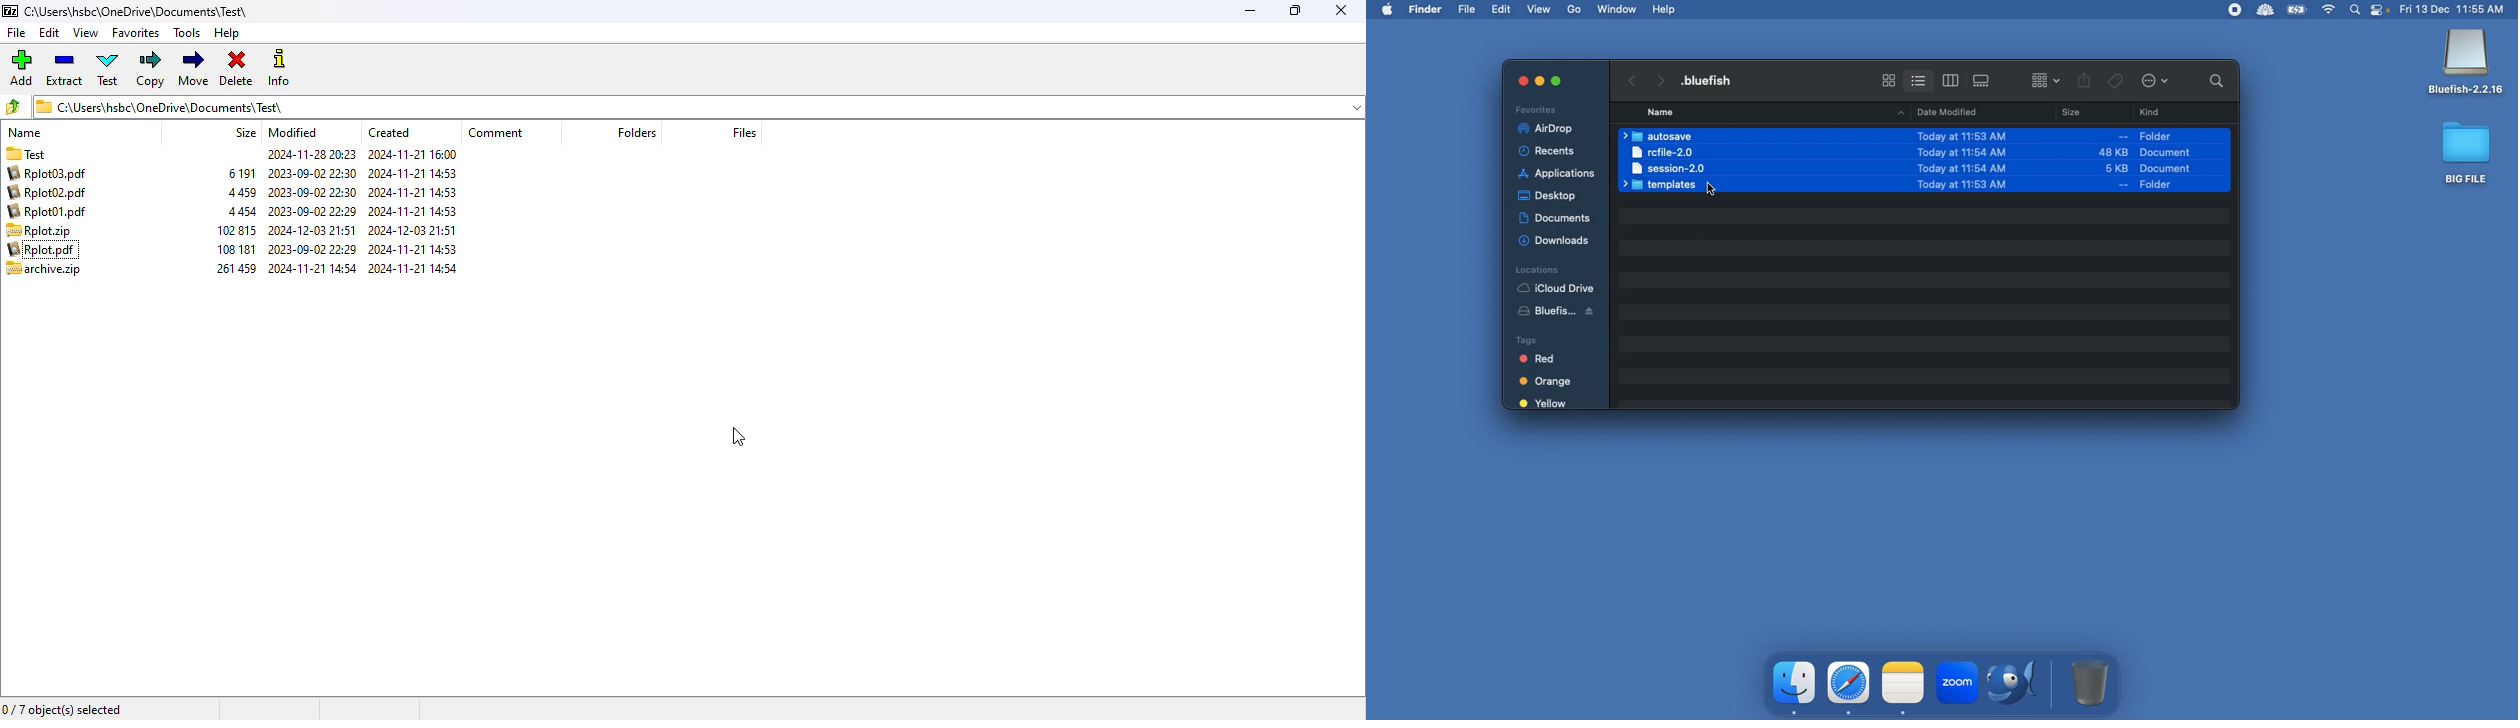 This screenshot has height=728, width=2520. What do you see at coordinates (235, 260) in the screenshot?
I see `archive` at bounding box center [235, 260].